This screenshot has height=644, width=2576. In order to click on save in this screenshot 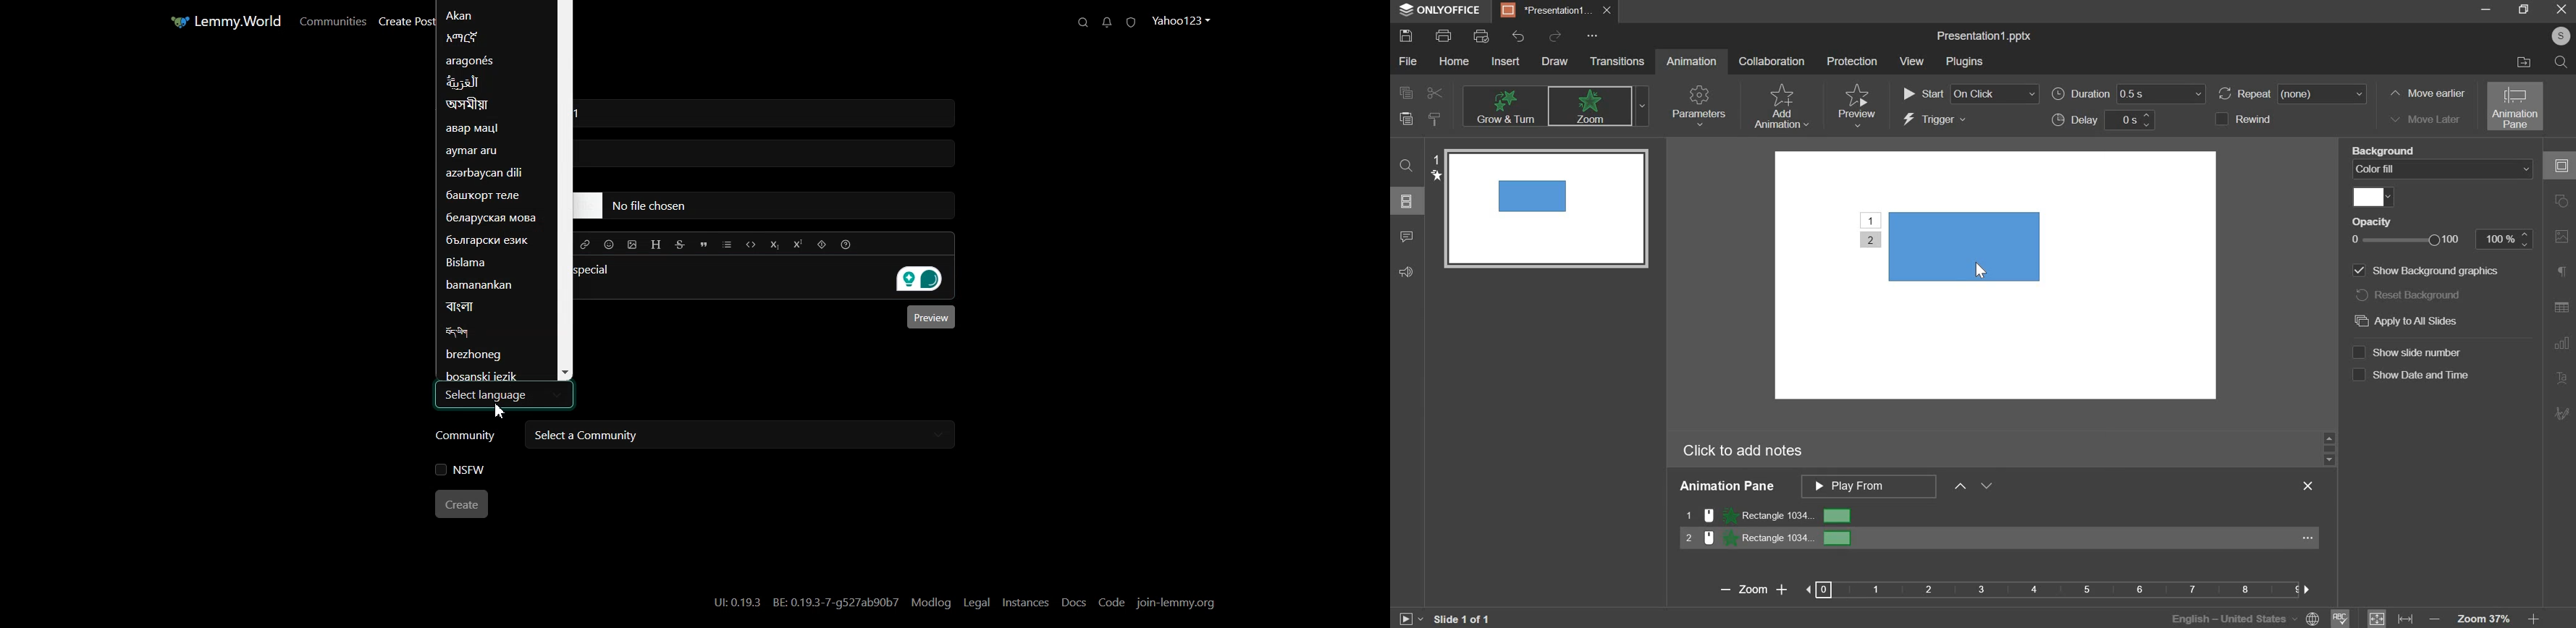, I will do `click(1407, 35)`.